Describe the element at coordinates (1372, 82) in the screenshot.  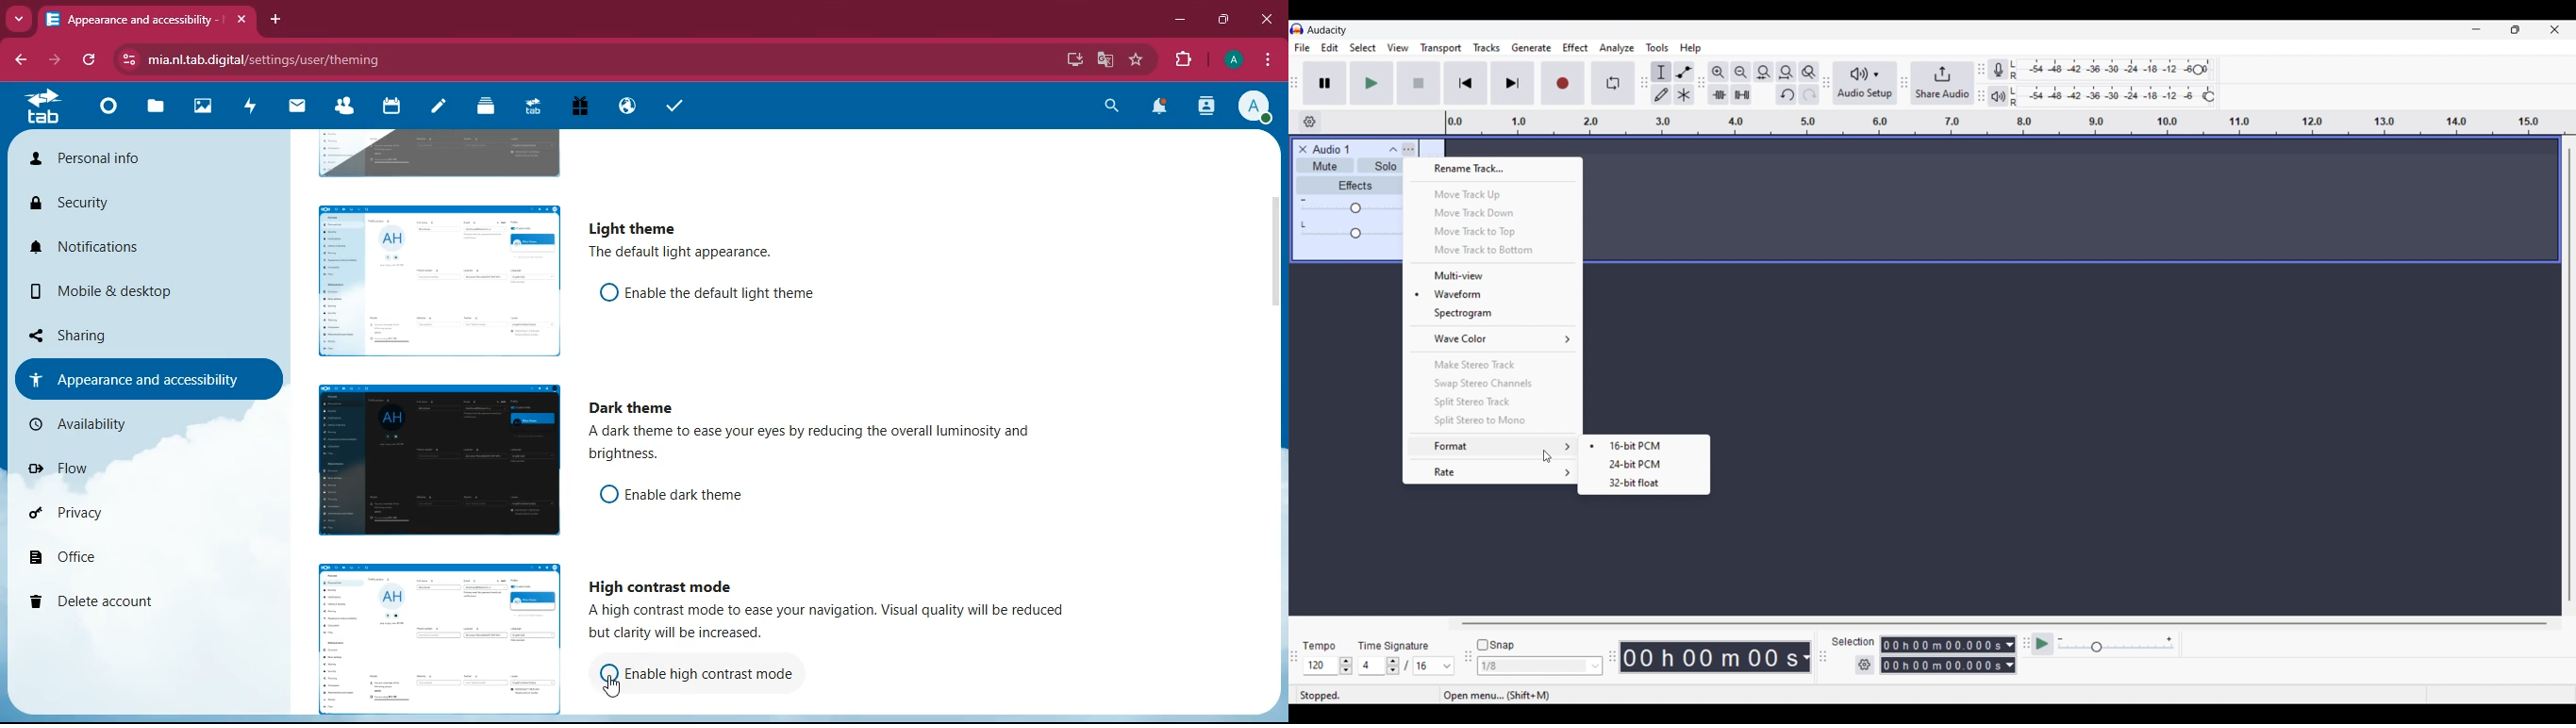
I see `Play/Play once` at that location.